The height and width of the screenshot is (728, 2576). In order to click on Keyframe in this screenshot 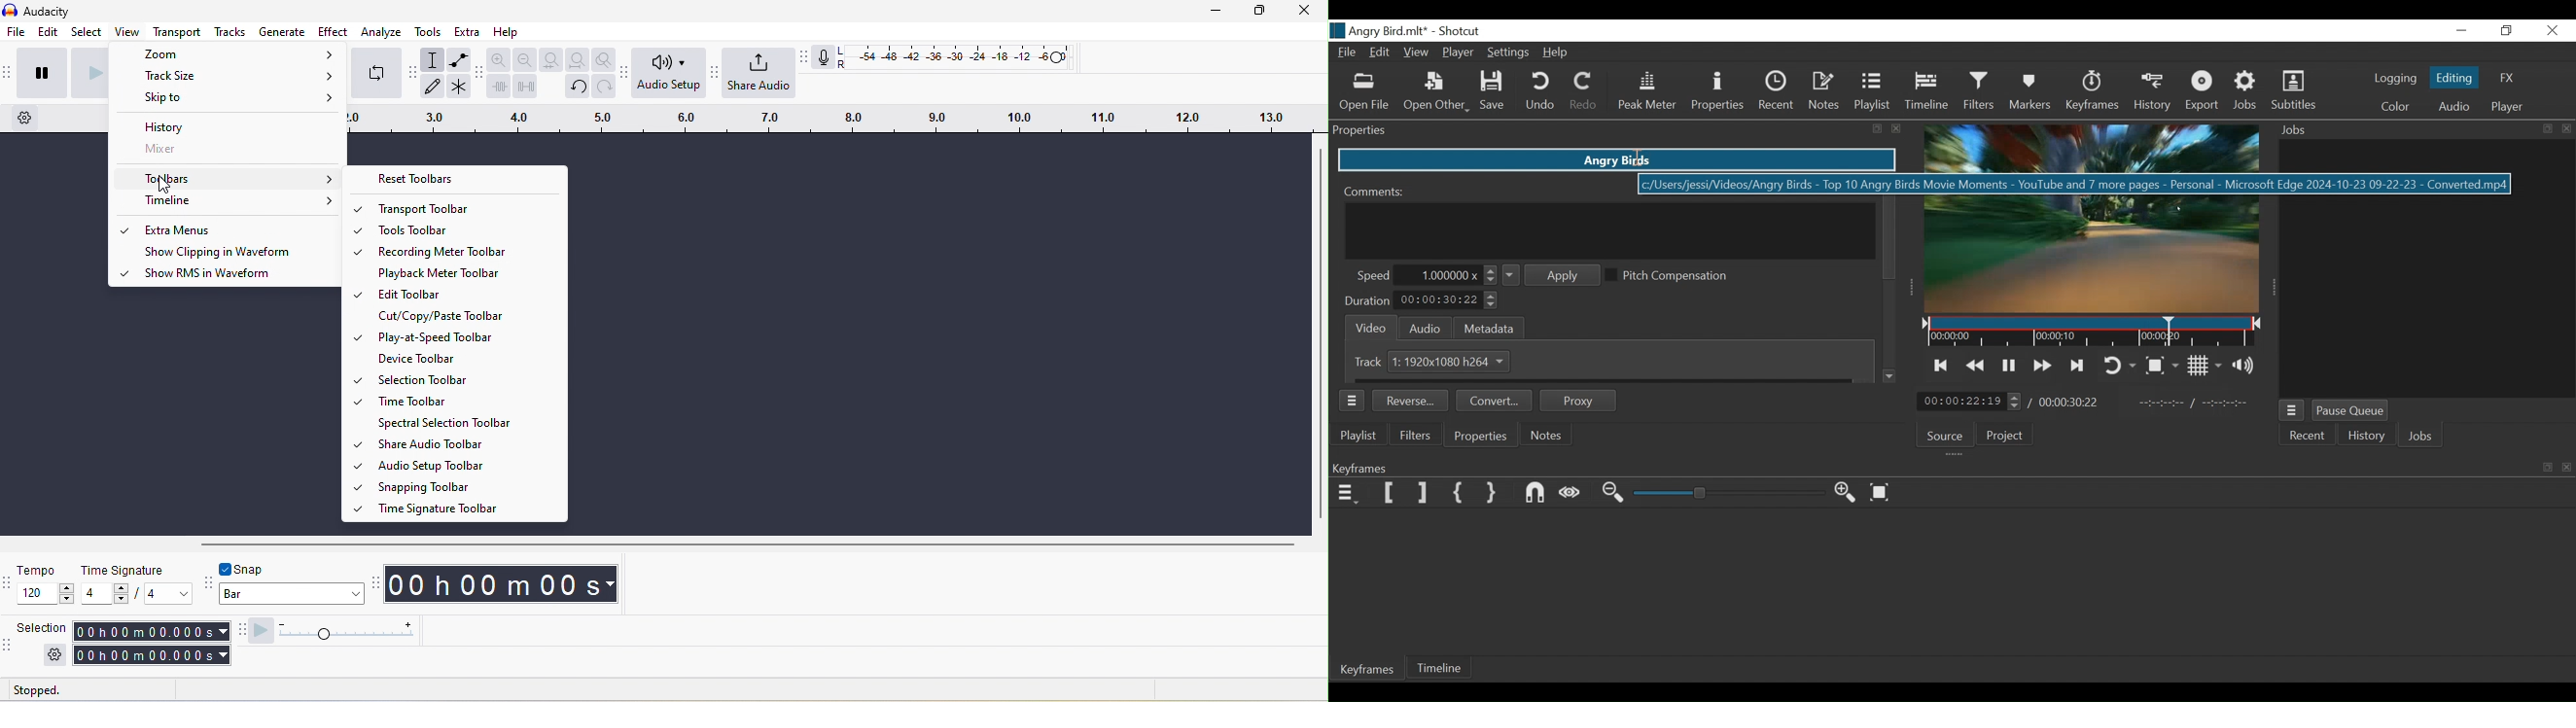, I will do `click(2094, 93)`.